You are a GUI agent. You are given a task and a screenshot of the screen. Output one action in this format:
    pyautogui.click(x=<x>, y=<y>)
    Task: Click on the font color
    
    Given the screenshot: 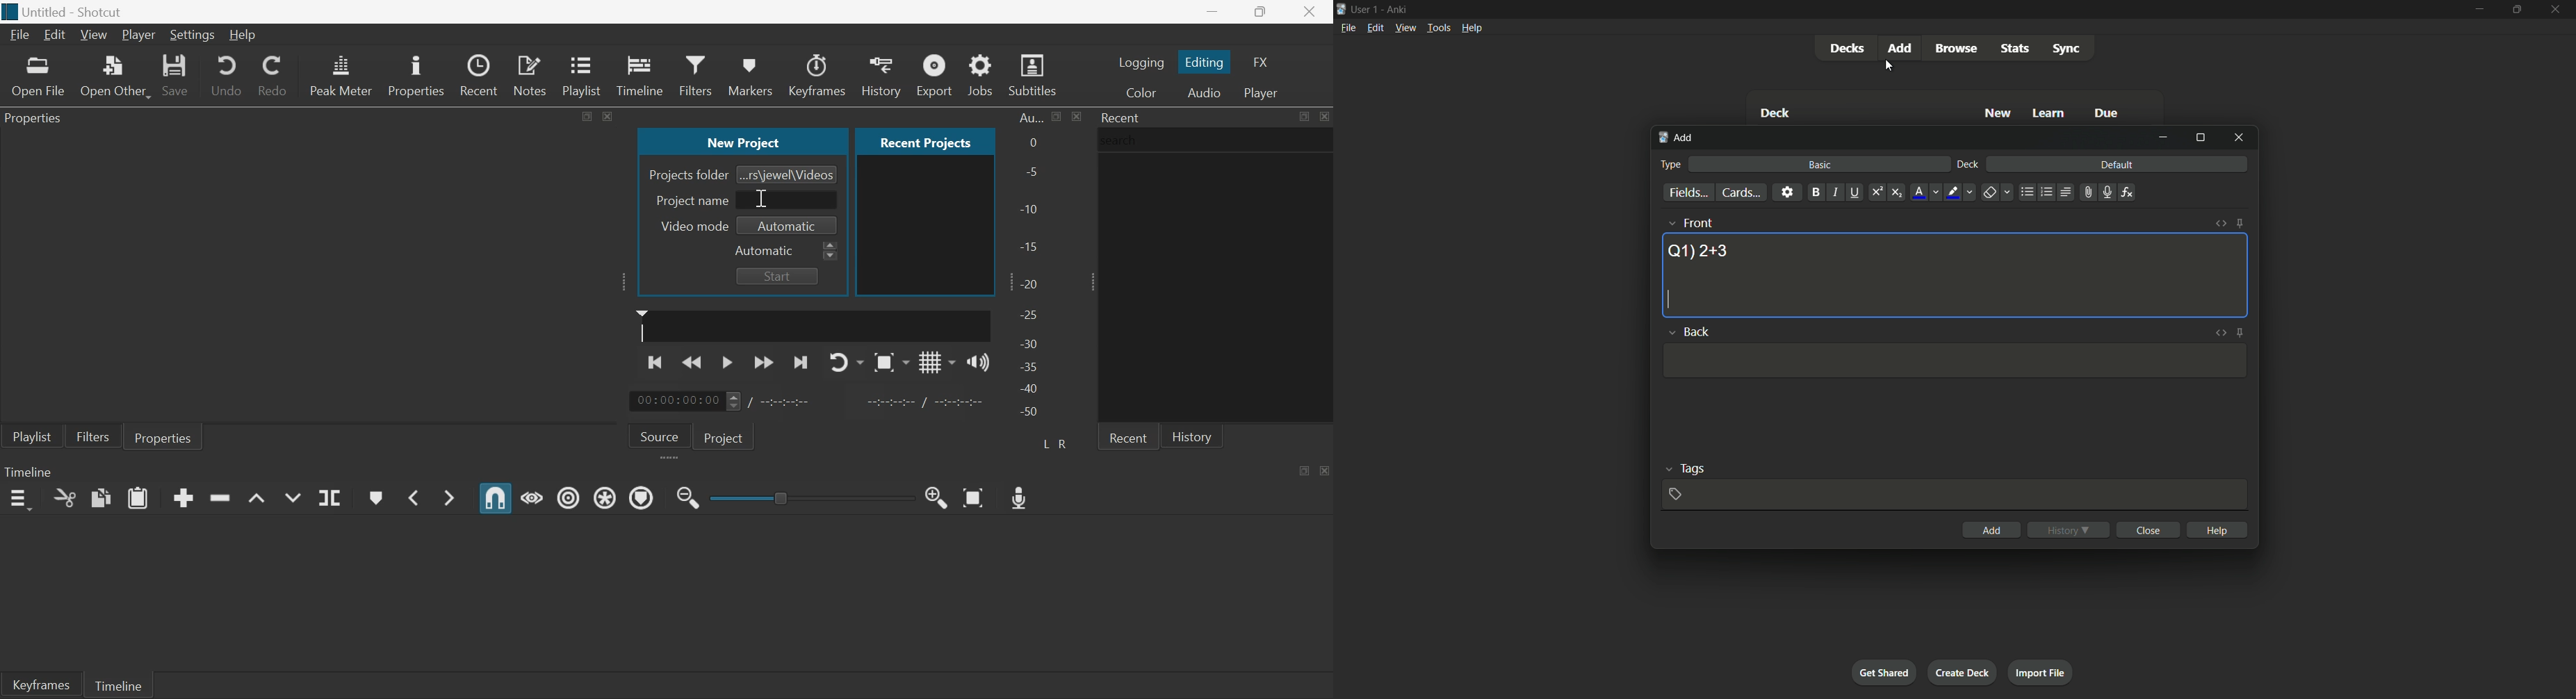 What is the action you would take?
    pyautogui.click(x=1920, y=192)
    